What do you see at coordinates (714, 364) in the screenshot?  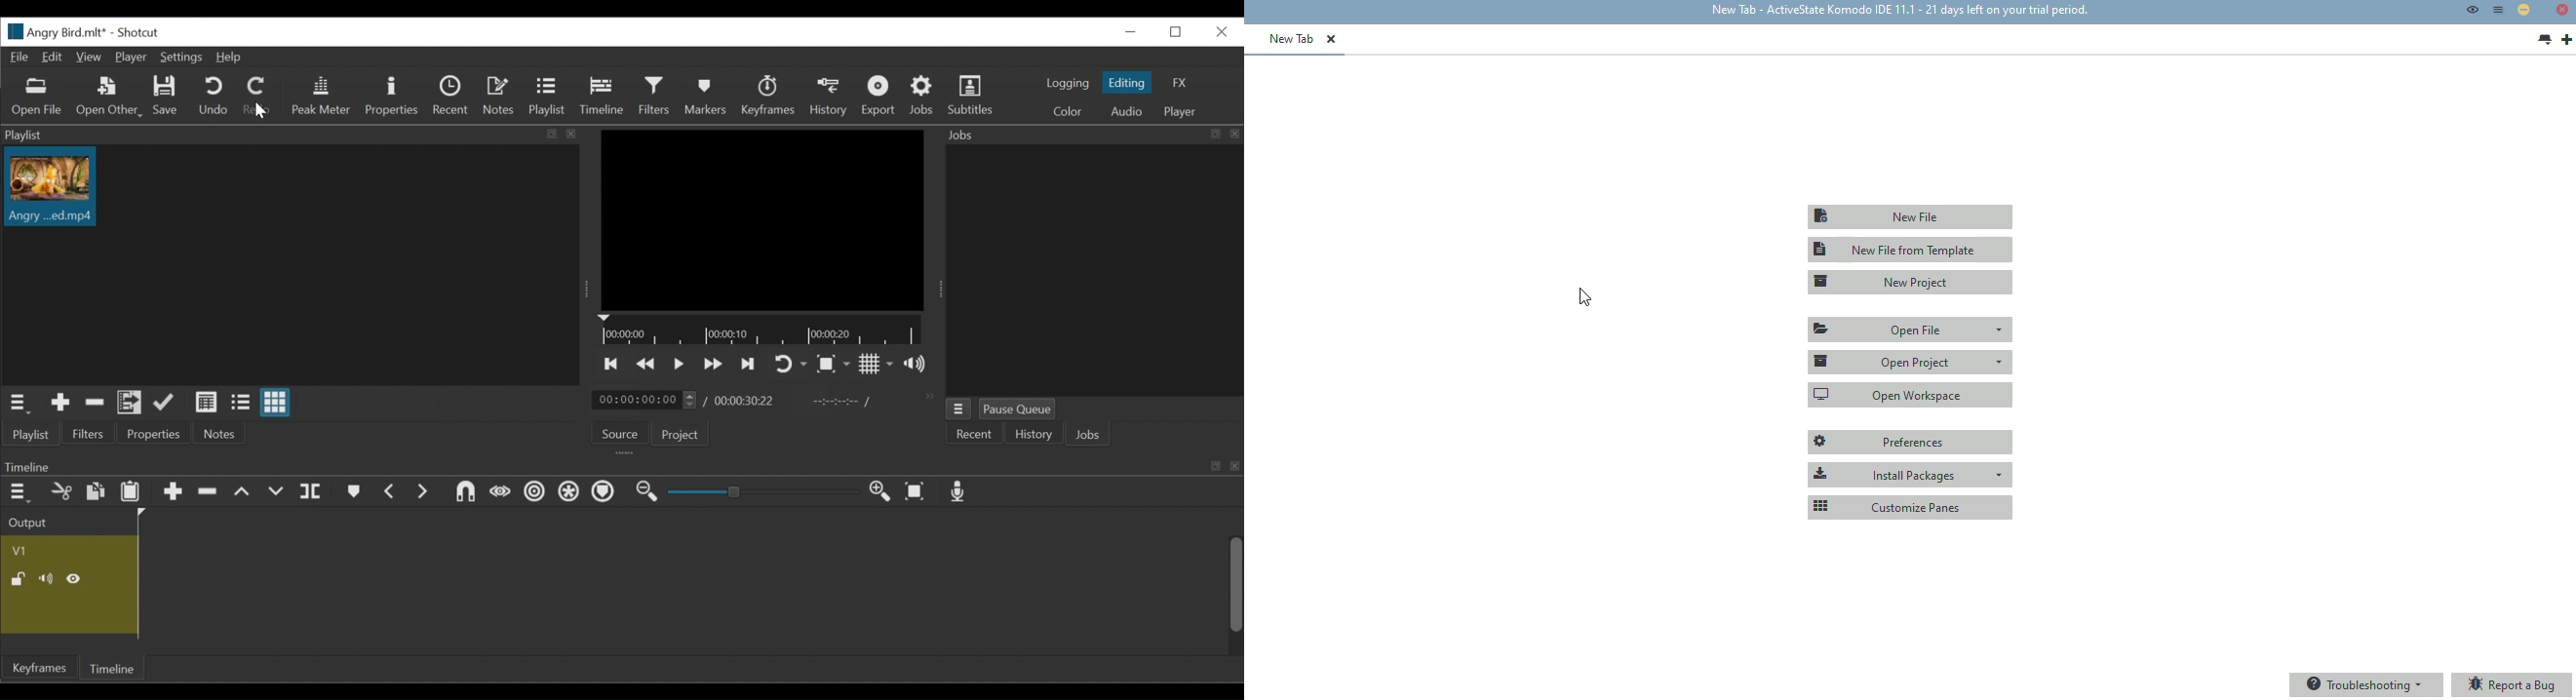 I see `Play quickly forward` at bounding box center [714, 364].